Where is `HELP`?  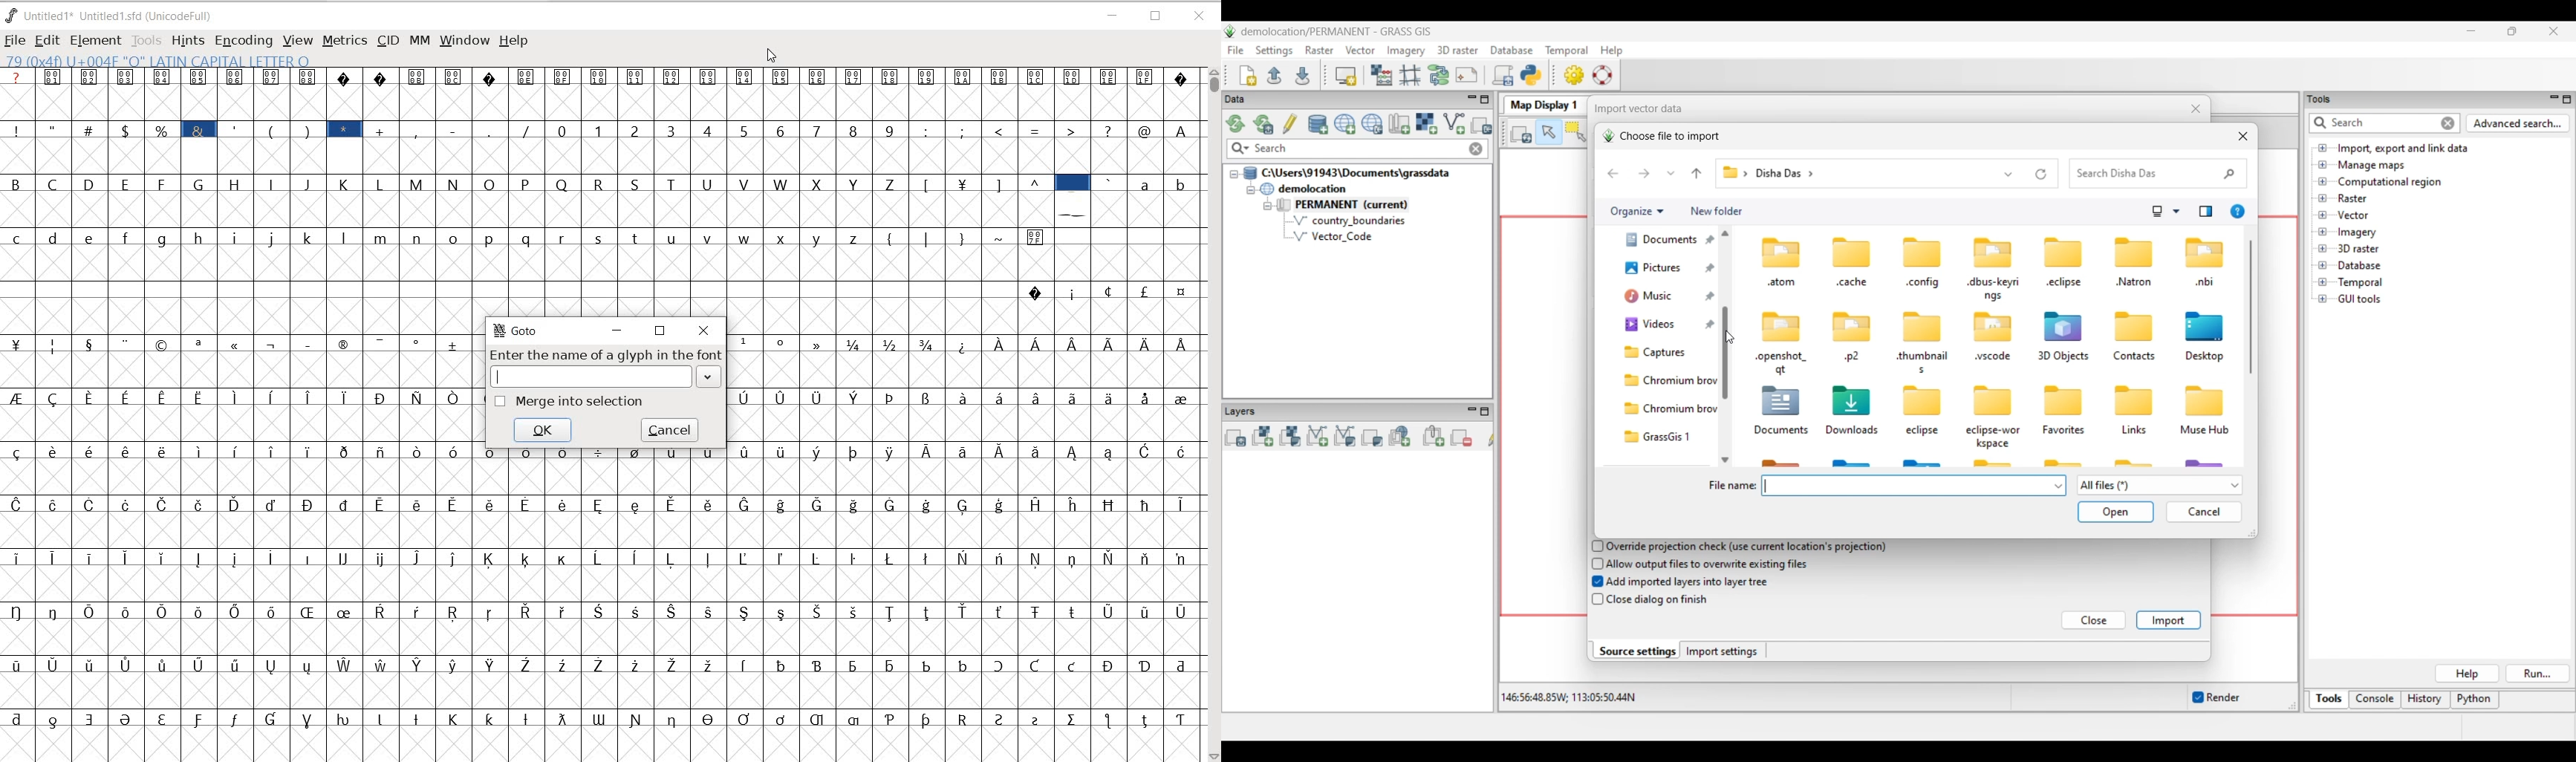 HELP is located at coordinates (515, 42).